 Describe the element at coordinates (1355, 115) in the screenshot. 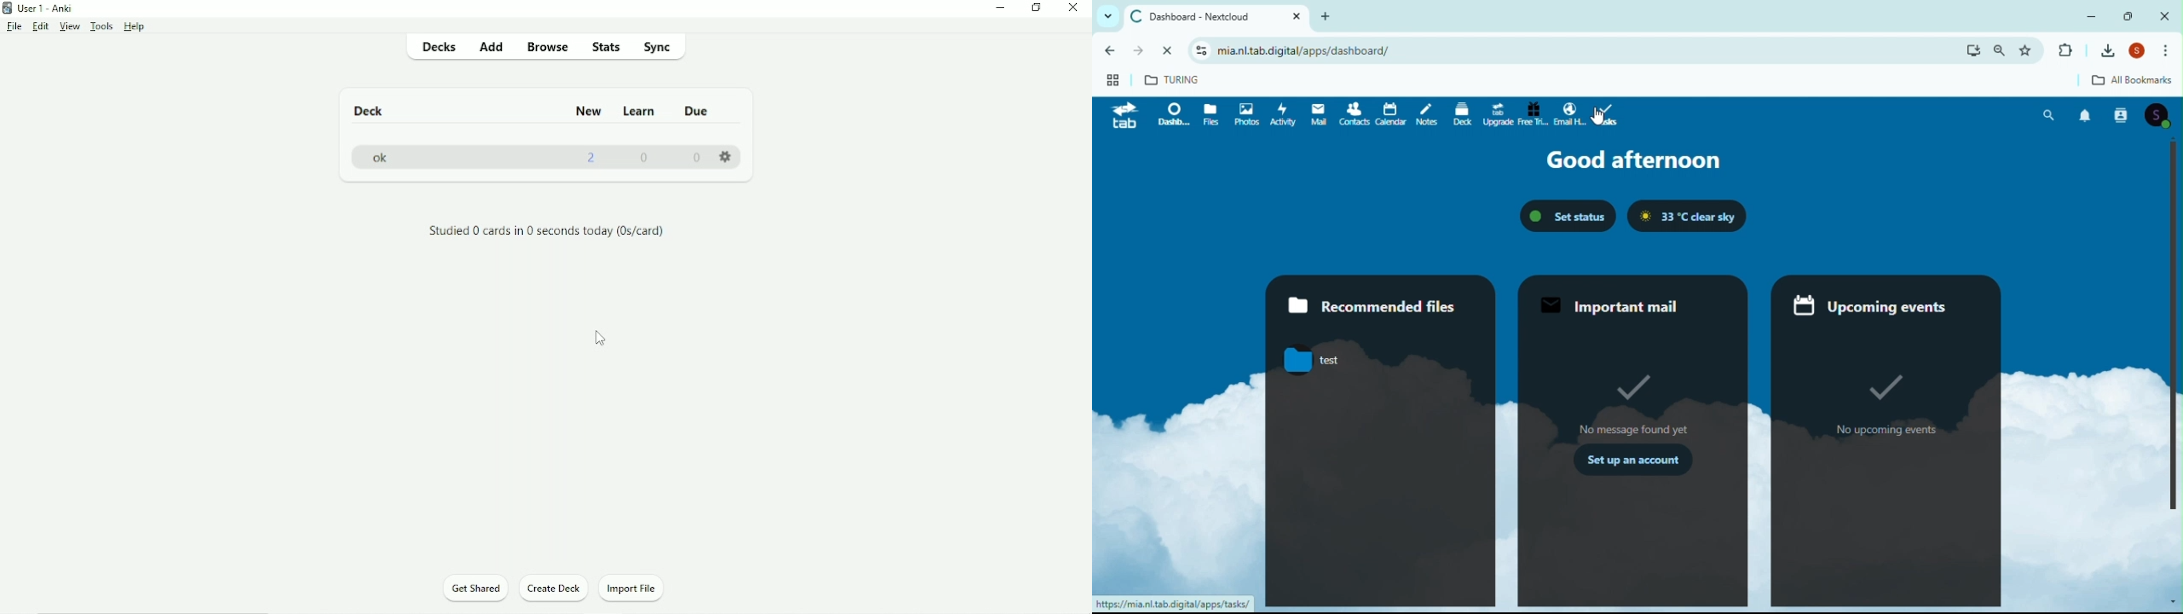

I see `Contacts` at that location.